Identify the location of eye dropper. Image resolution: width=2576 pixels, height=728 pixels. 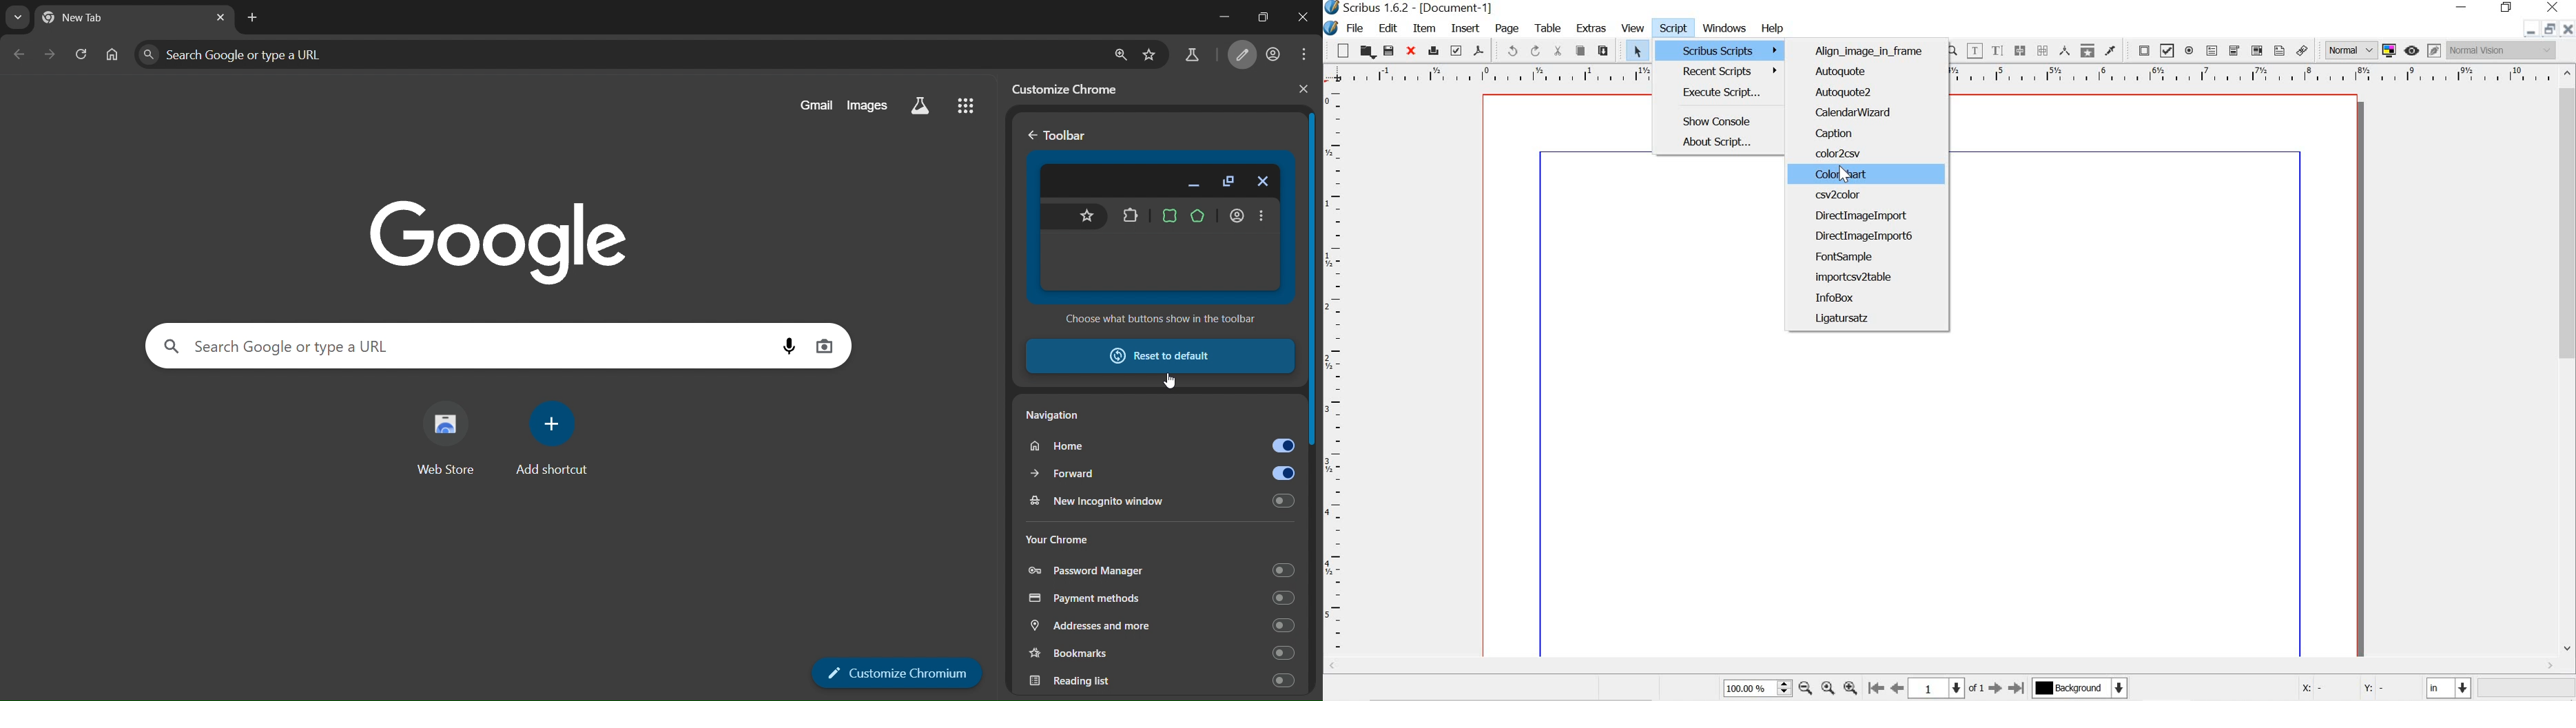
(2111, 51).